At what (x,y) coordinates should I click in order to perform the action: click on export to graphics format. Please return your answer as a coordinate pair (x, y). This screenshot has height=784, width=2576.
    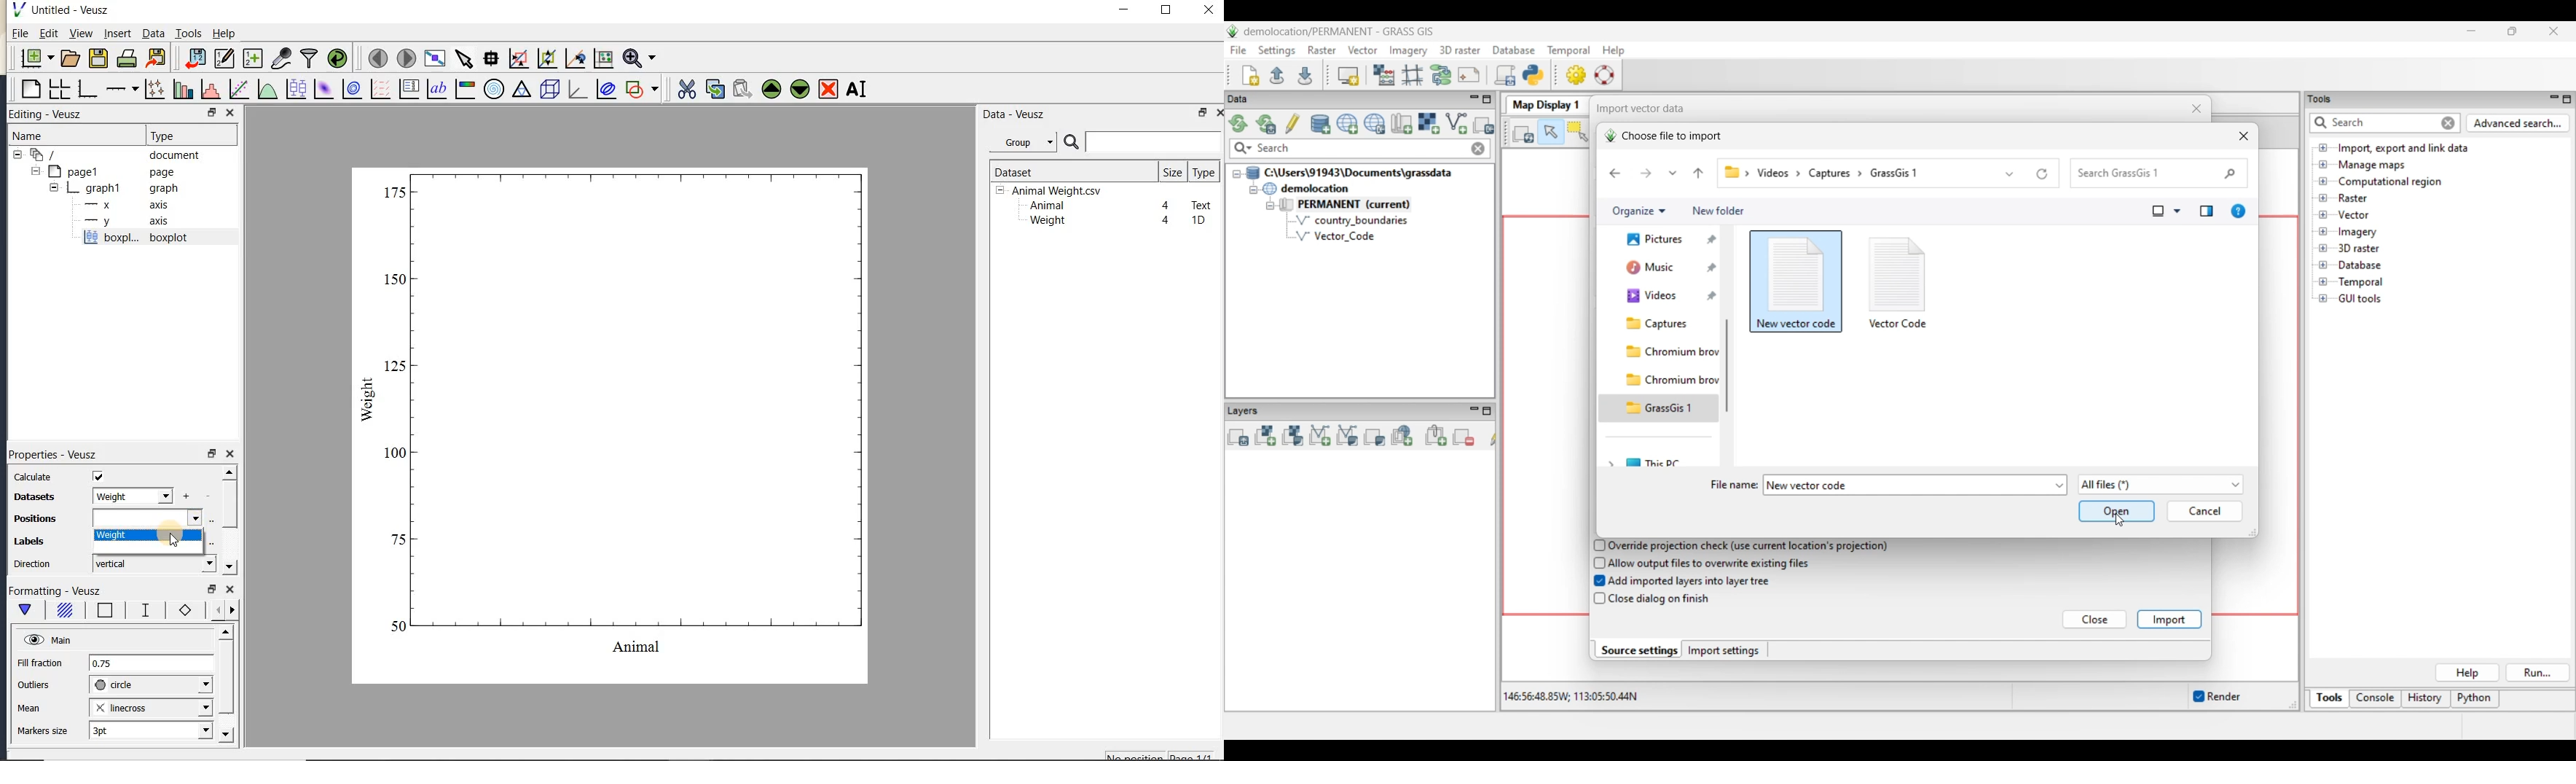
    Looking at the image, I should click on (157, 57).